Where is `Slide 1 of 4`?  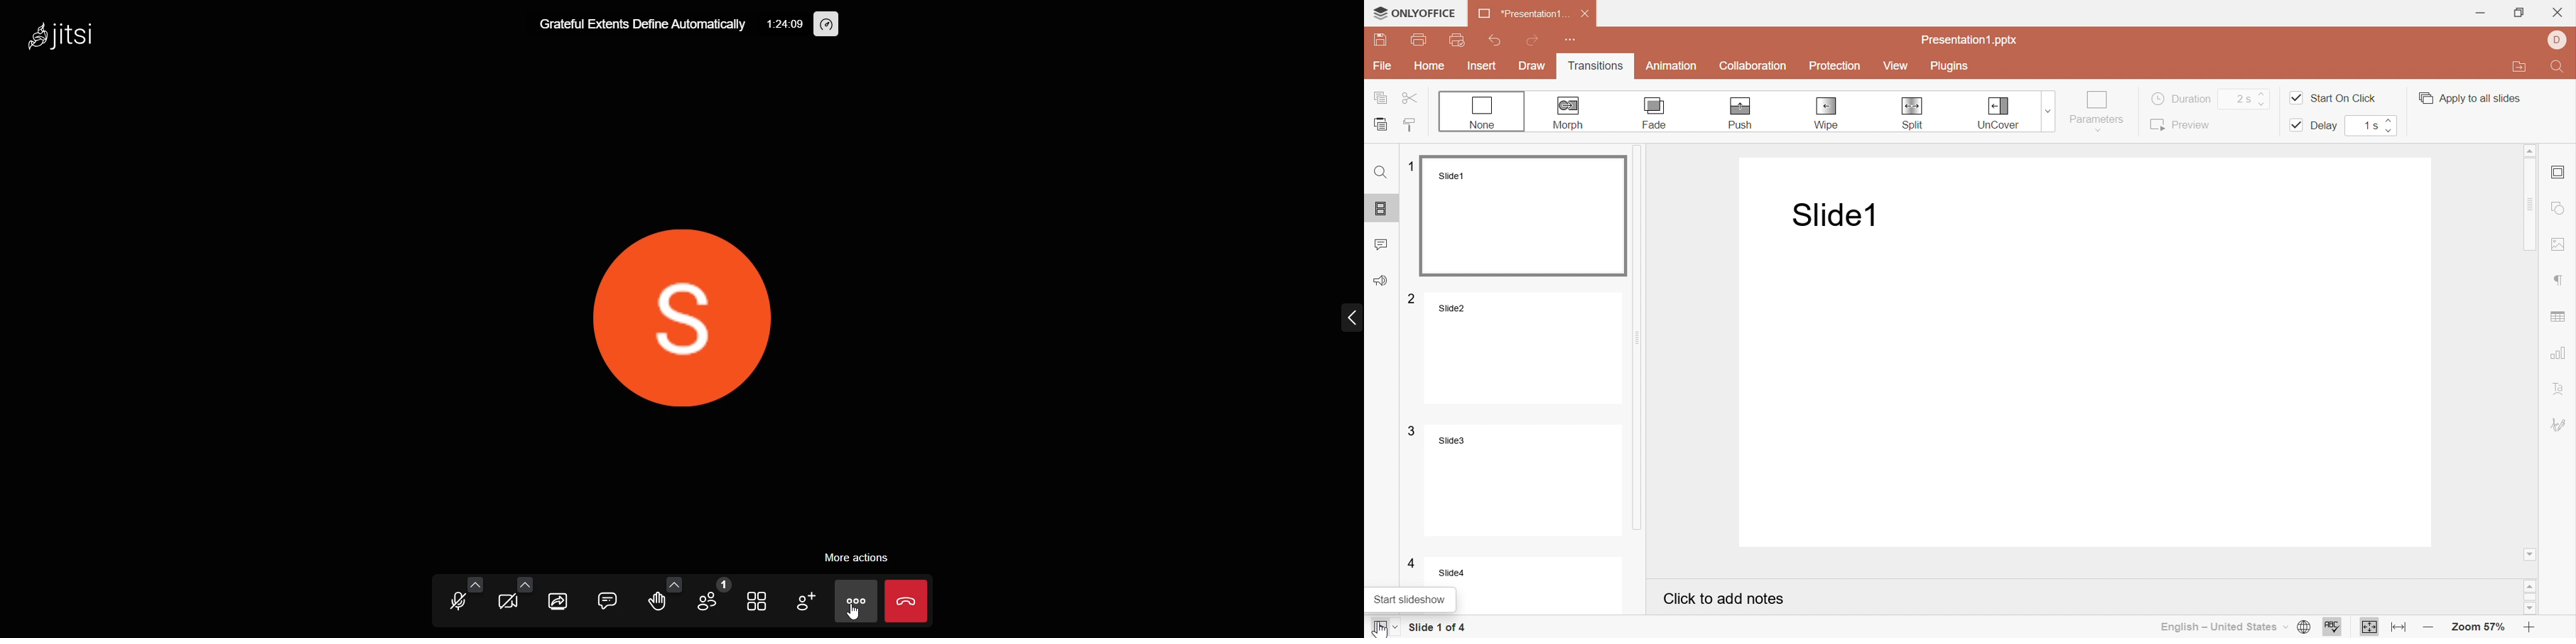 Slide 1 of 4 is located at coordinates (1437, 627).